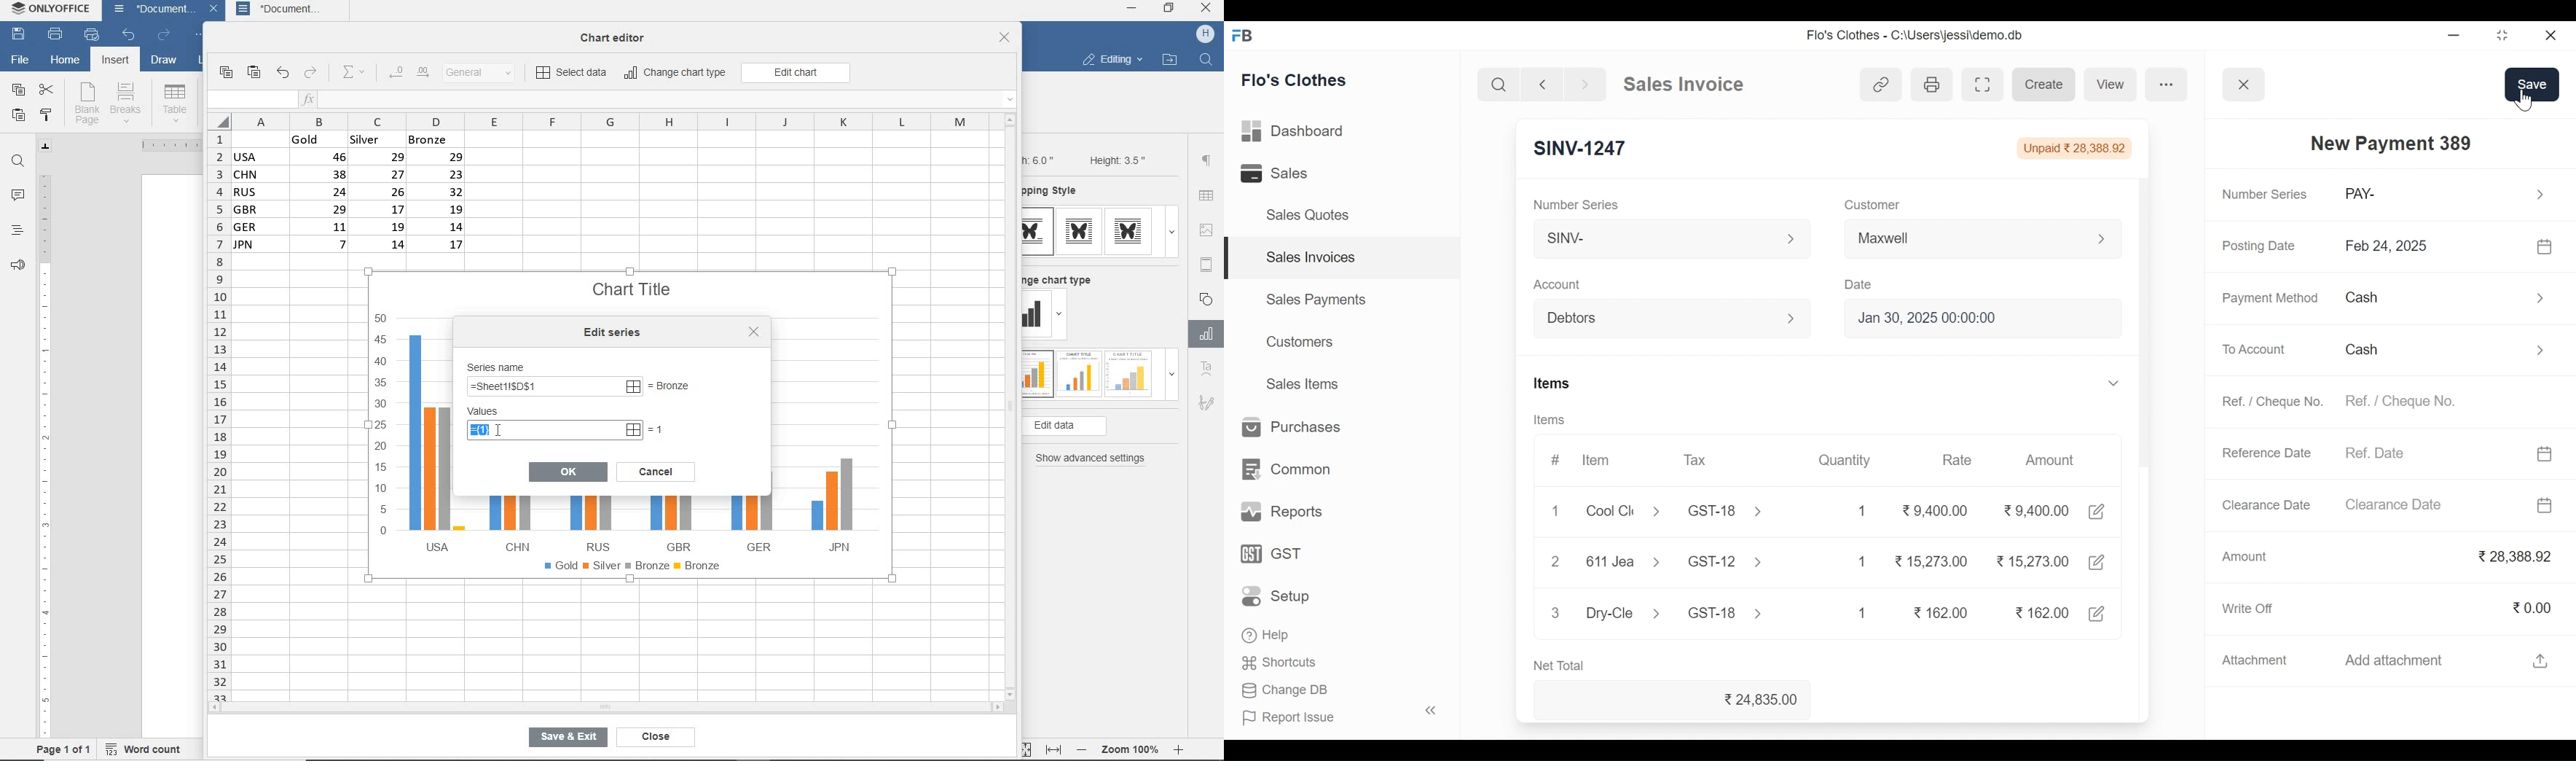 This screenshot has width=2576, height=784. I want to click on Edit, so click(2101, 511).